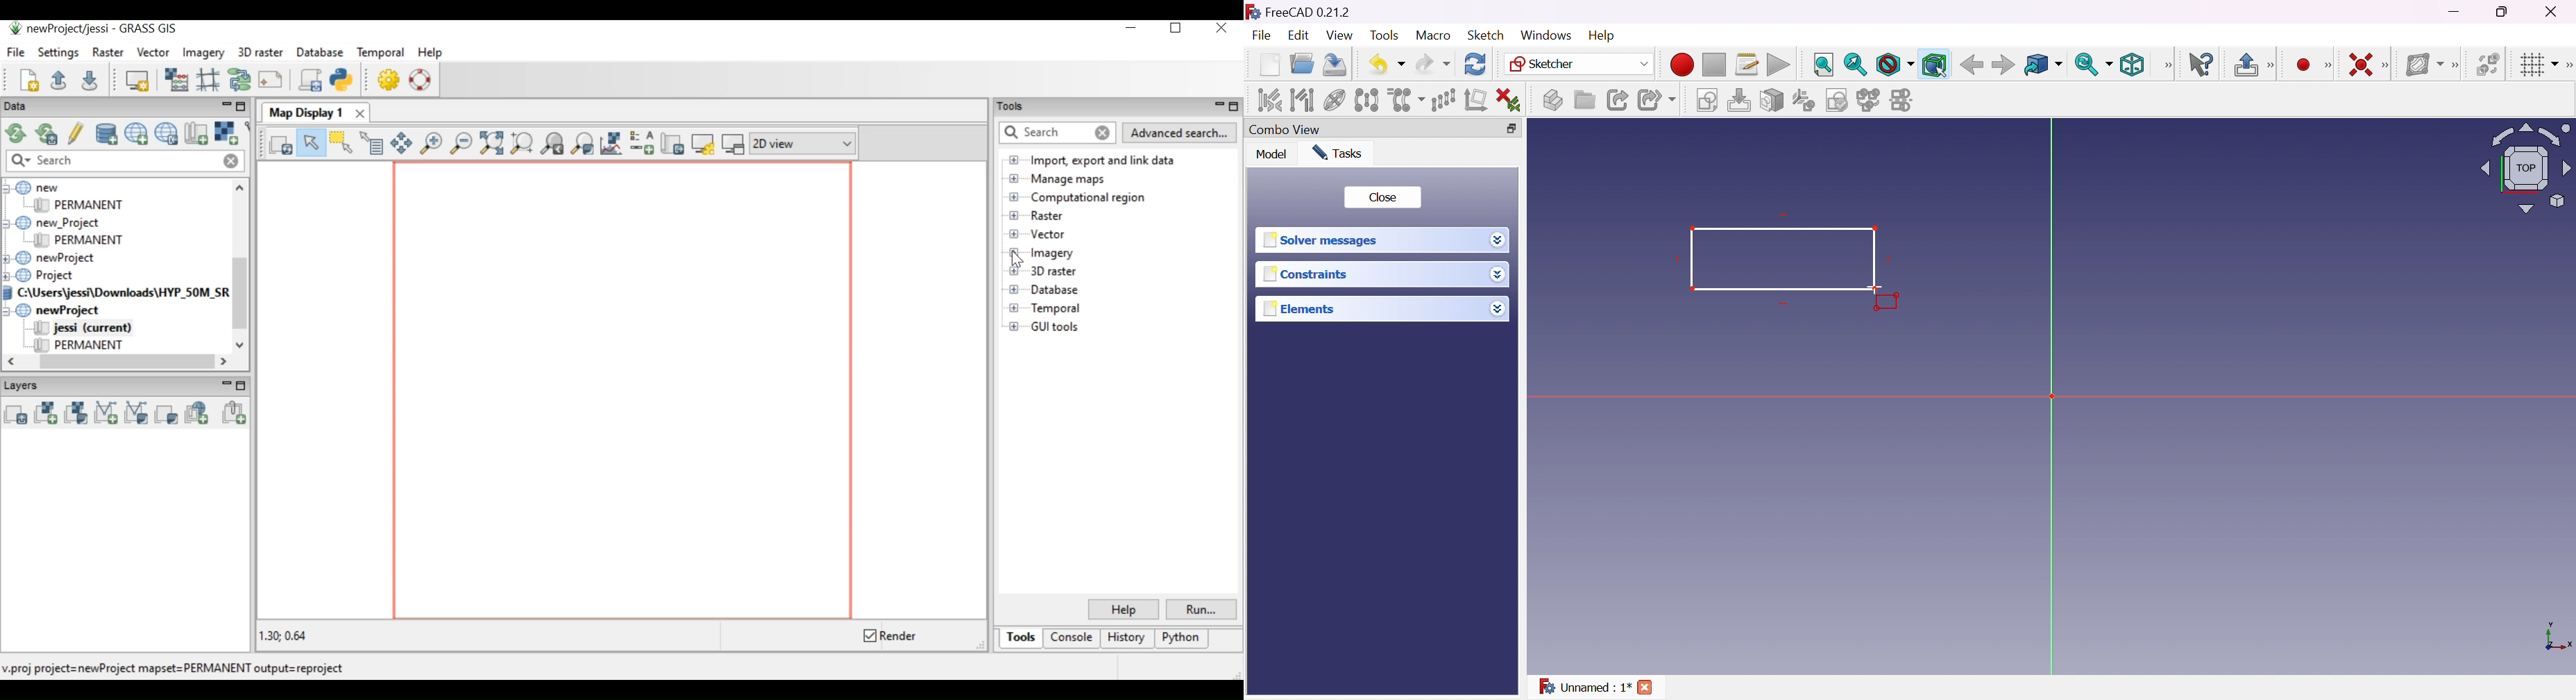  Describe the element at coordinates (1620, 101) in the screenshot. I see `Make link` at that location.